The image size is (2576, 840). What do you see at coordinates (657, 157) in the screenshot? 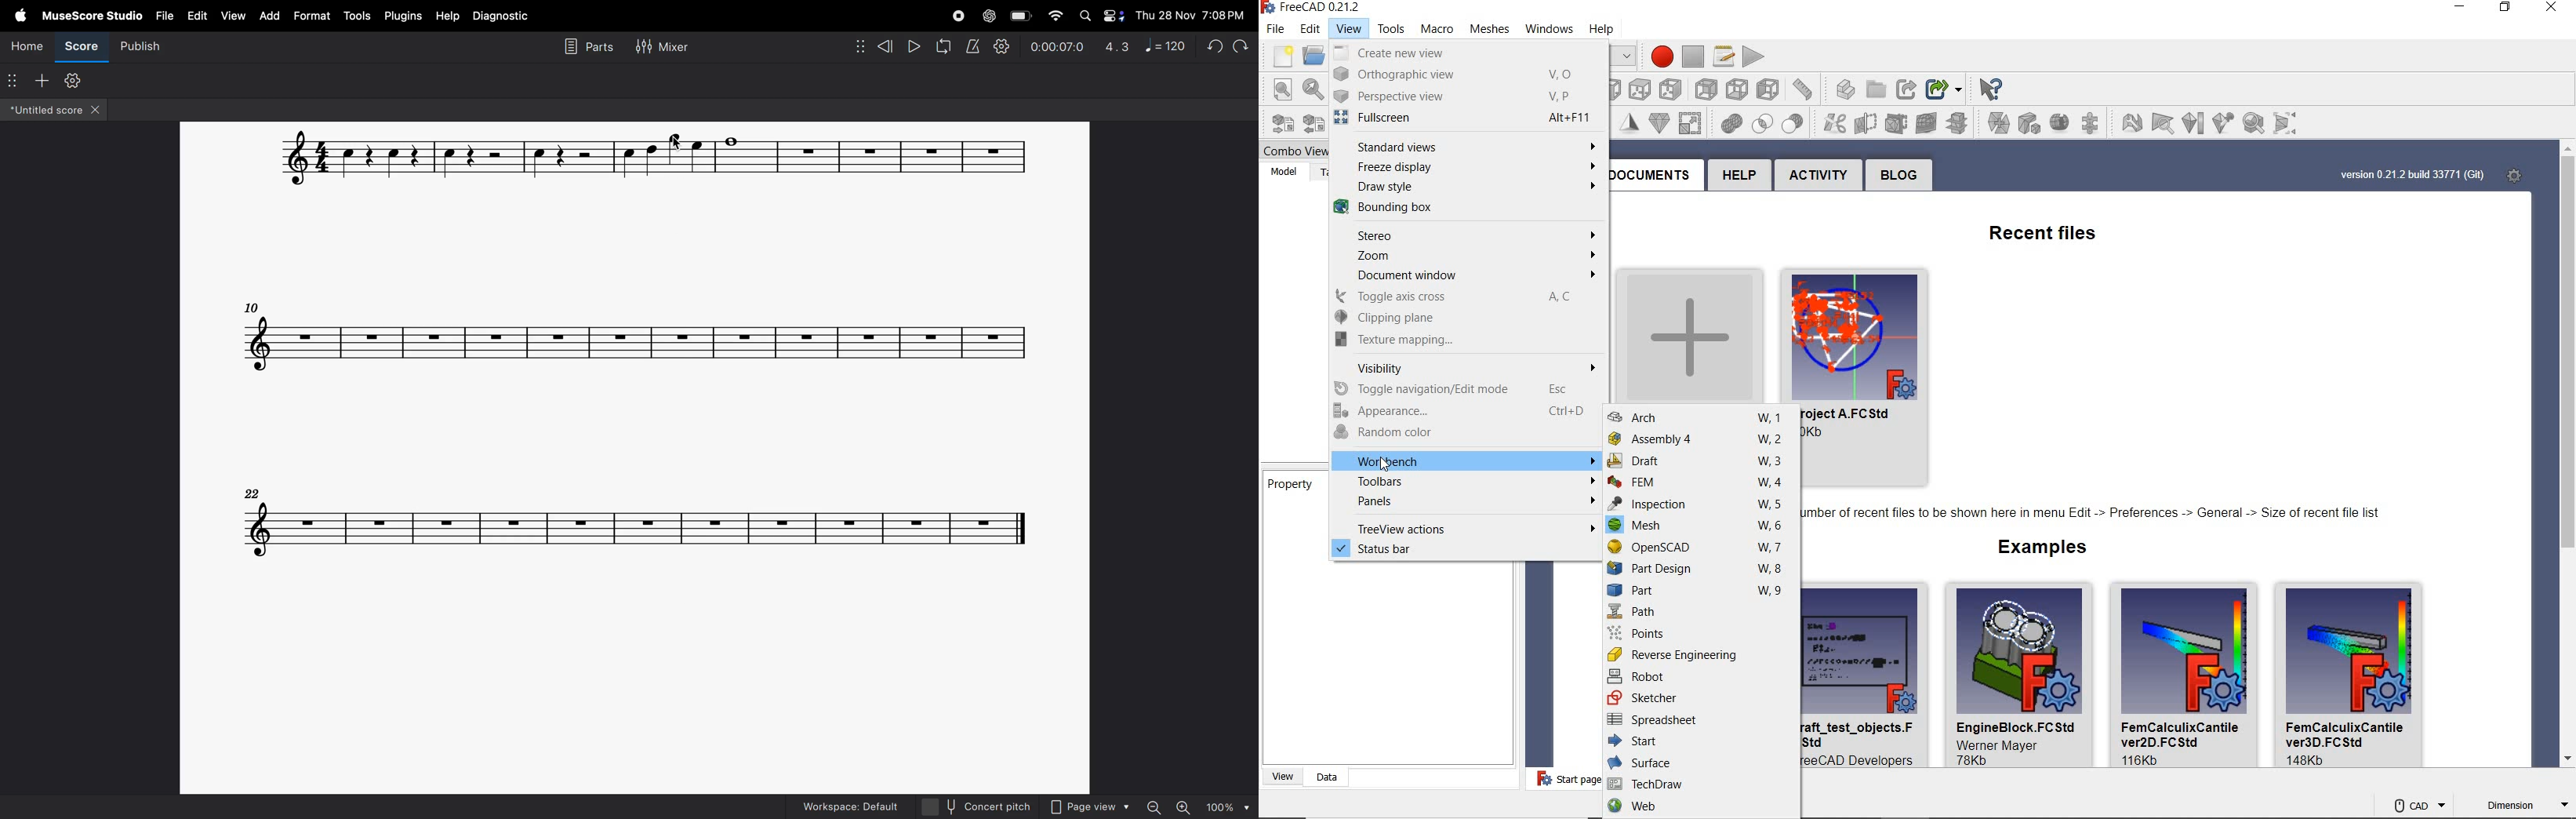
I see `notes` at bounding box center [657, 157].